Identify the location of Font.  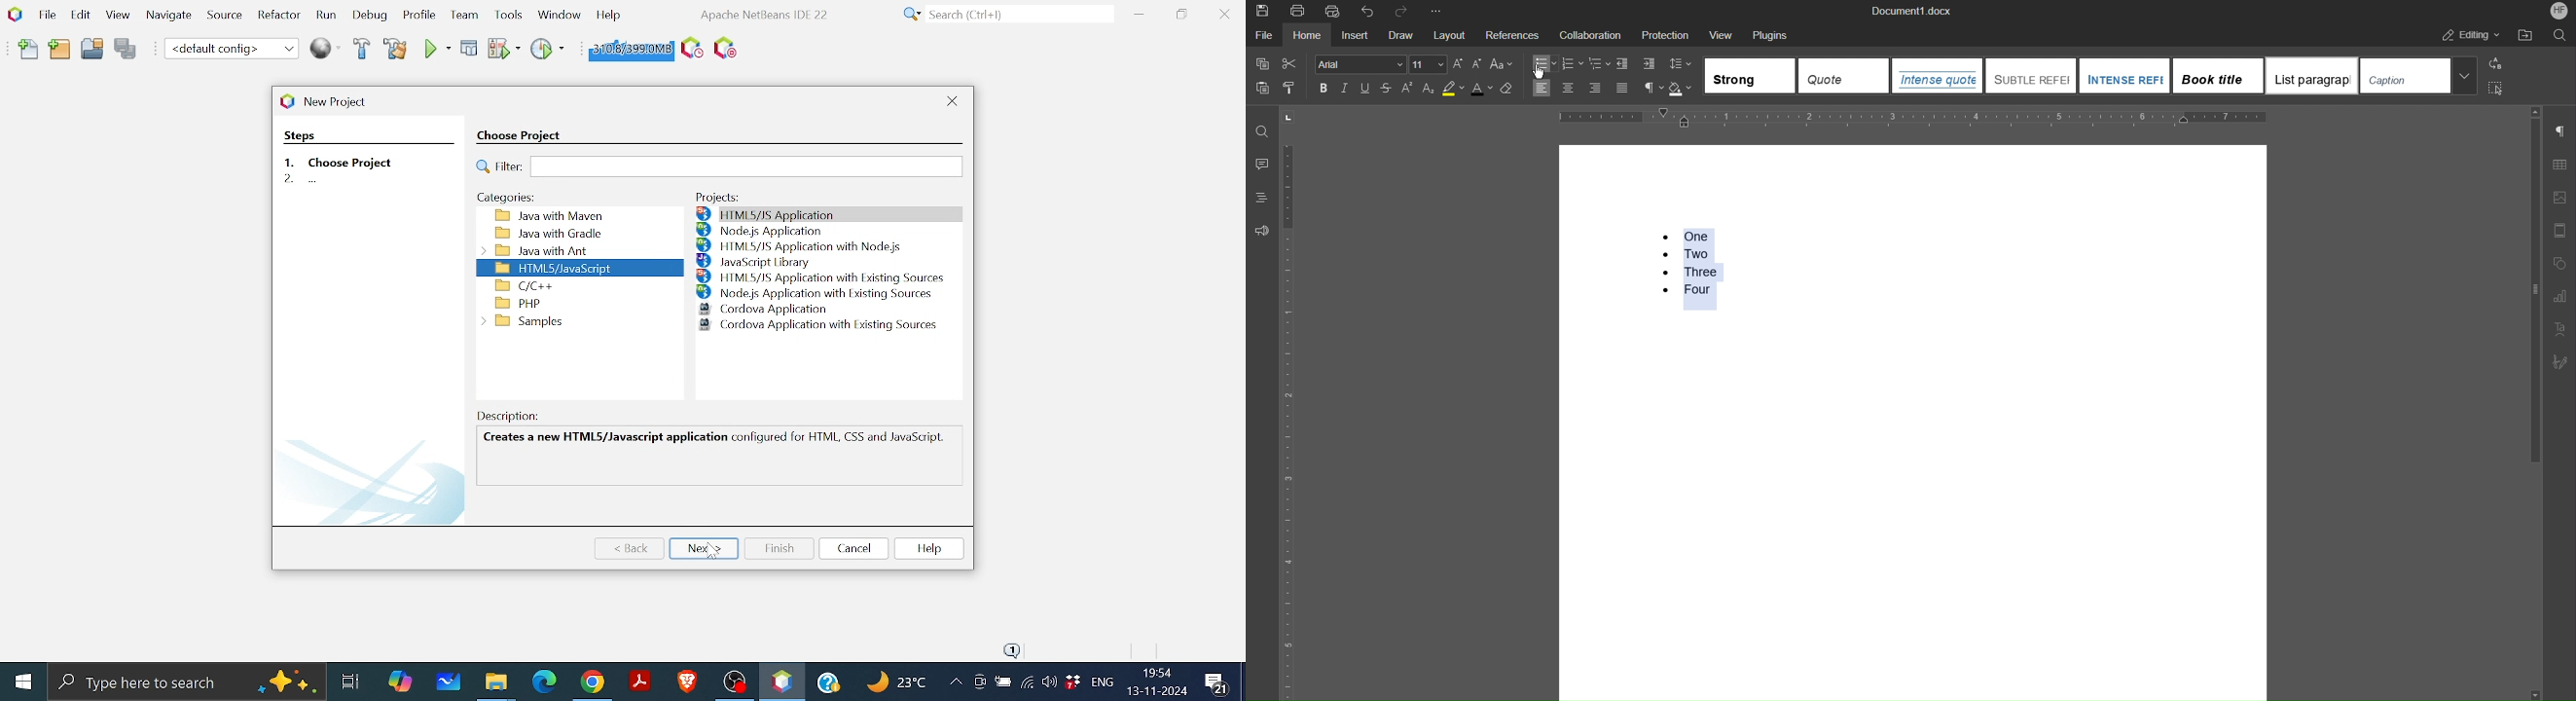
(1361, 64).